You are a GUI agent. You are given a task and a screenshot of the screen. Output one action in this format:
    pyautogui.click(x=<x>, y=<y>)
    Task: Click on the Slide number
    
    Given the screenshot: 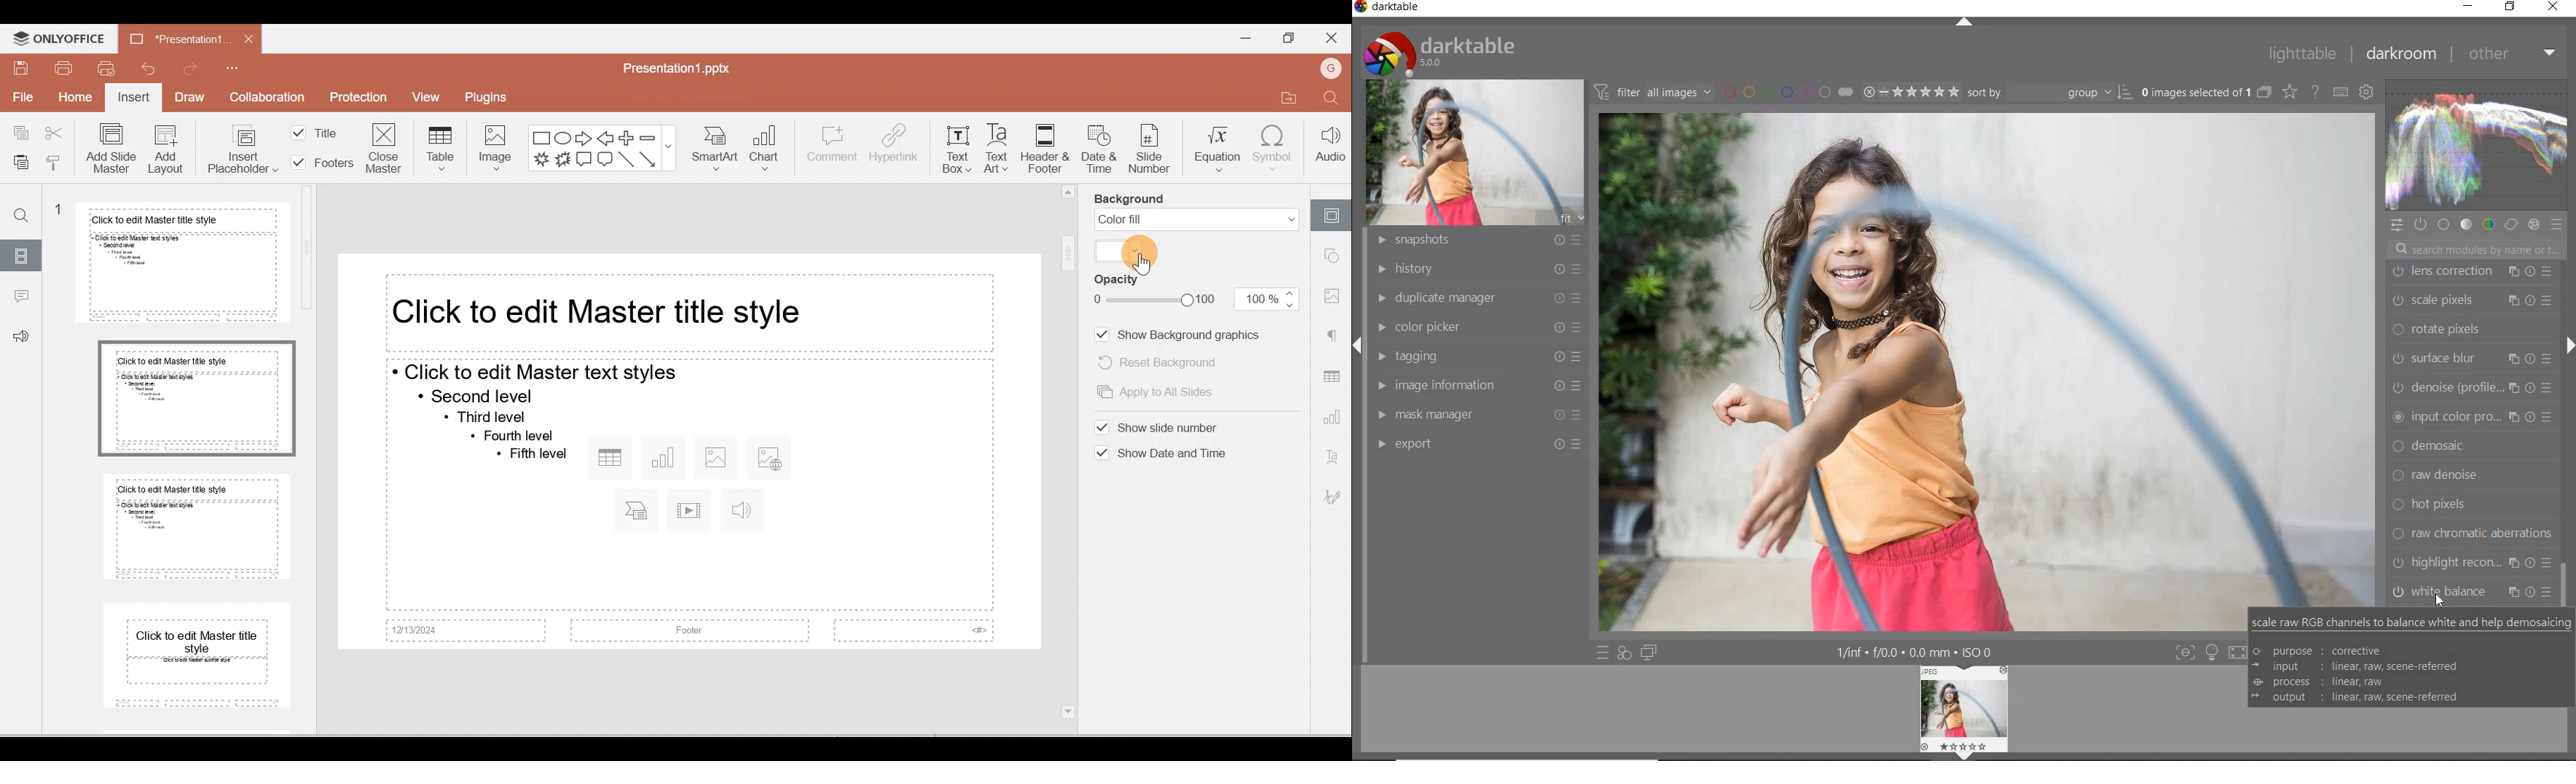 What is the action you would take?
    pyautogui.click(x=1149, y=151)
    